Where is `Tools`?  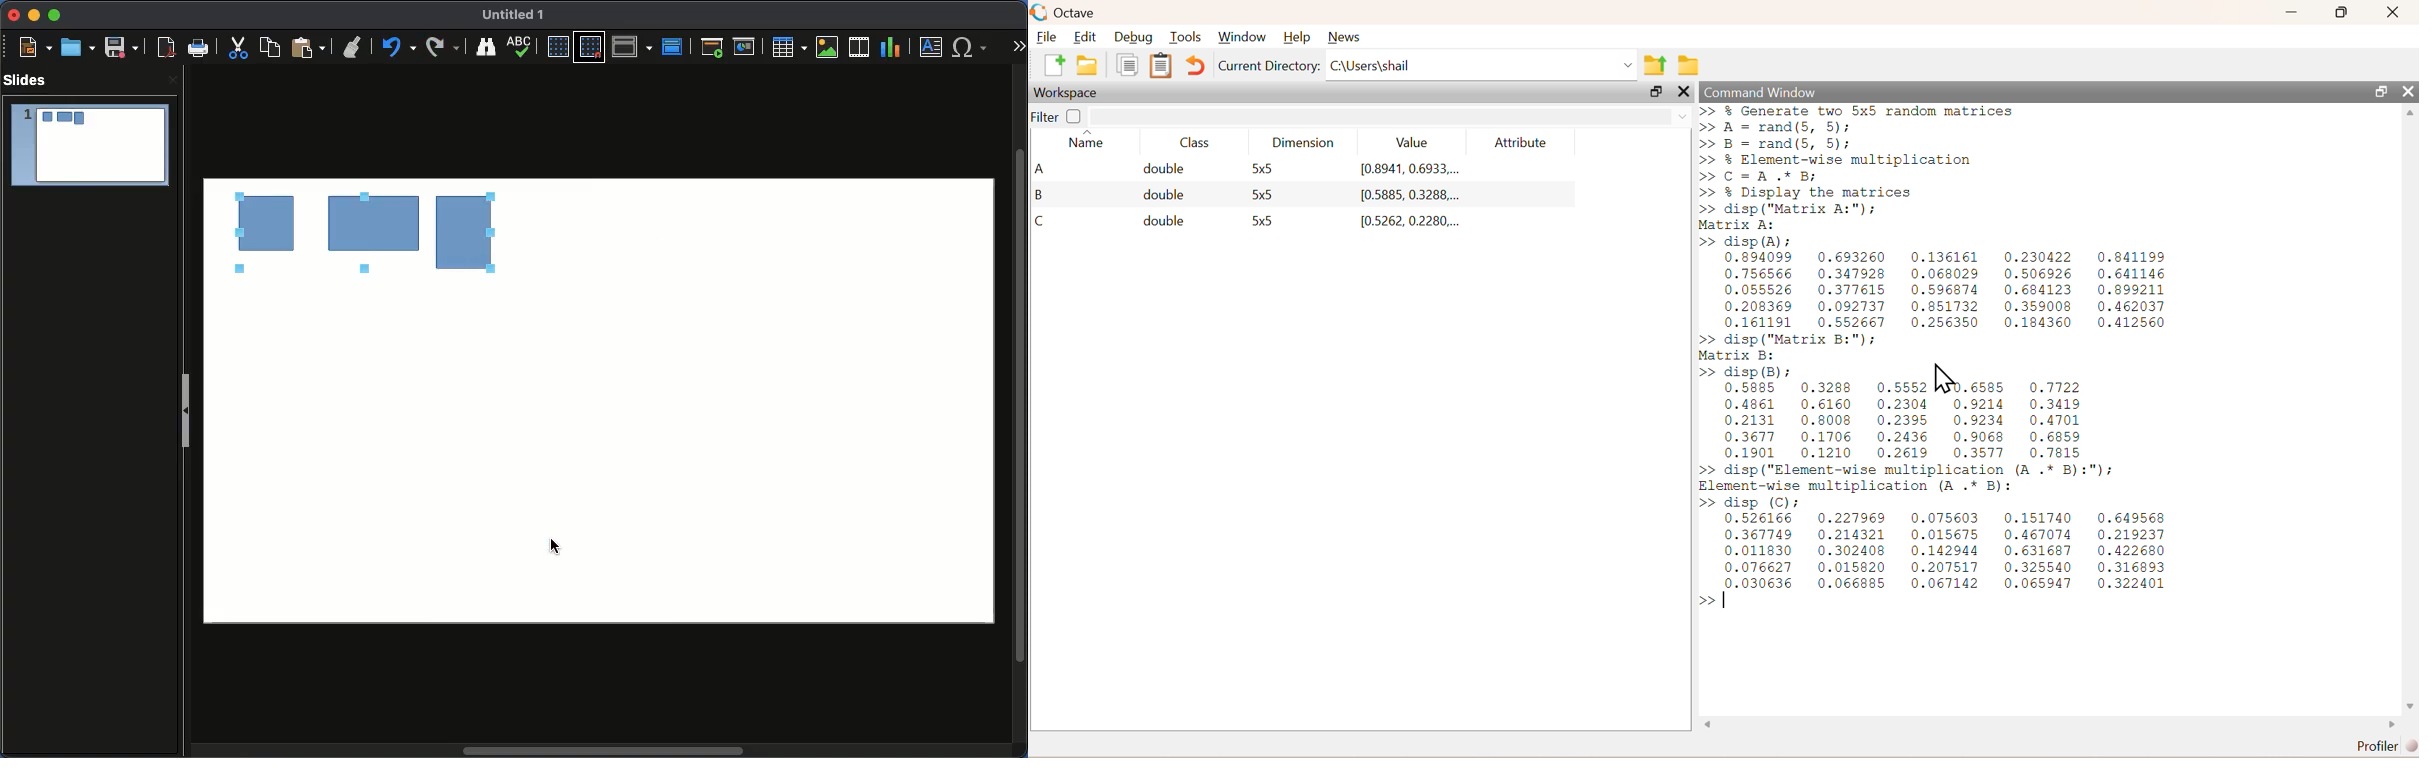 Tools is located at coordinates (1187, 36).